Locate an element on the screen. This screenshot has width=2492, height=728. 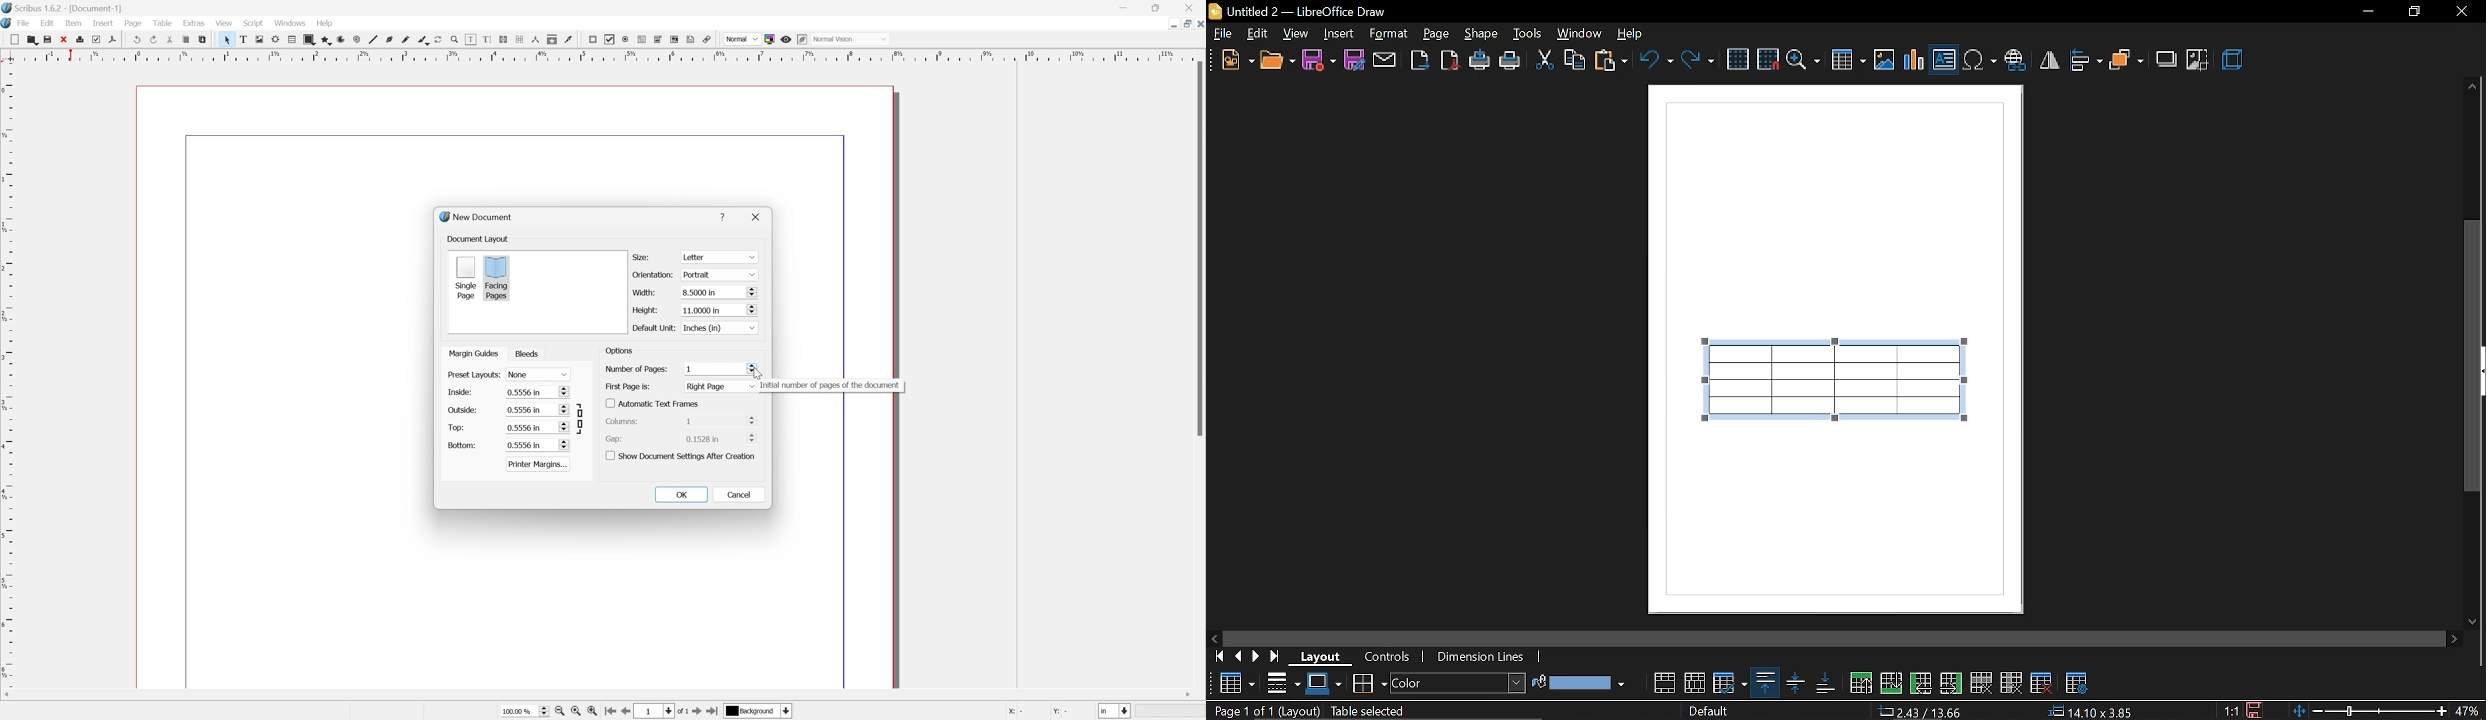
link annotation is located at coordinates (709, 39).